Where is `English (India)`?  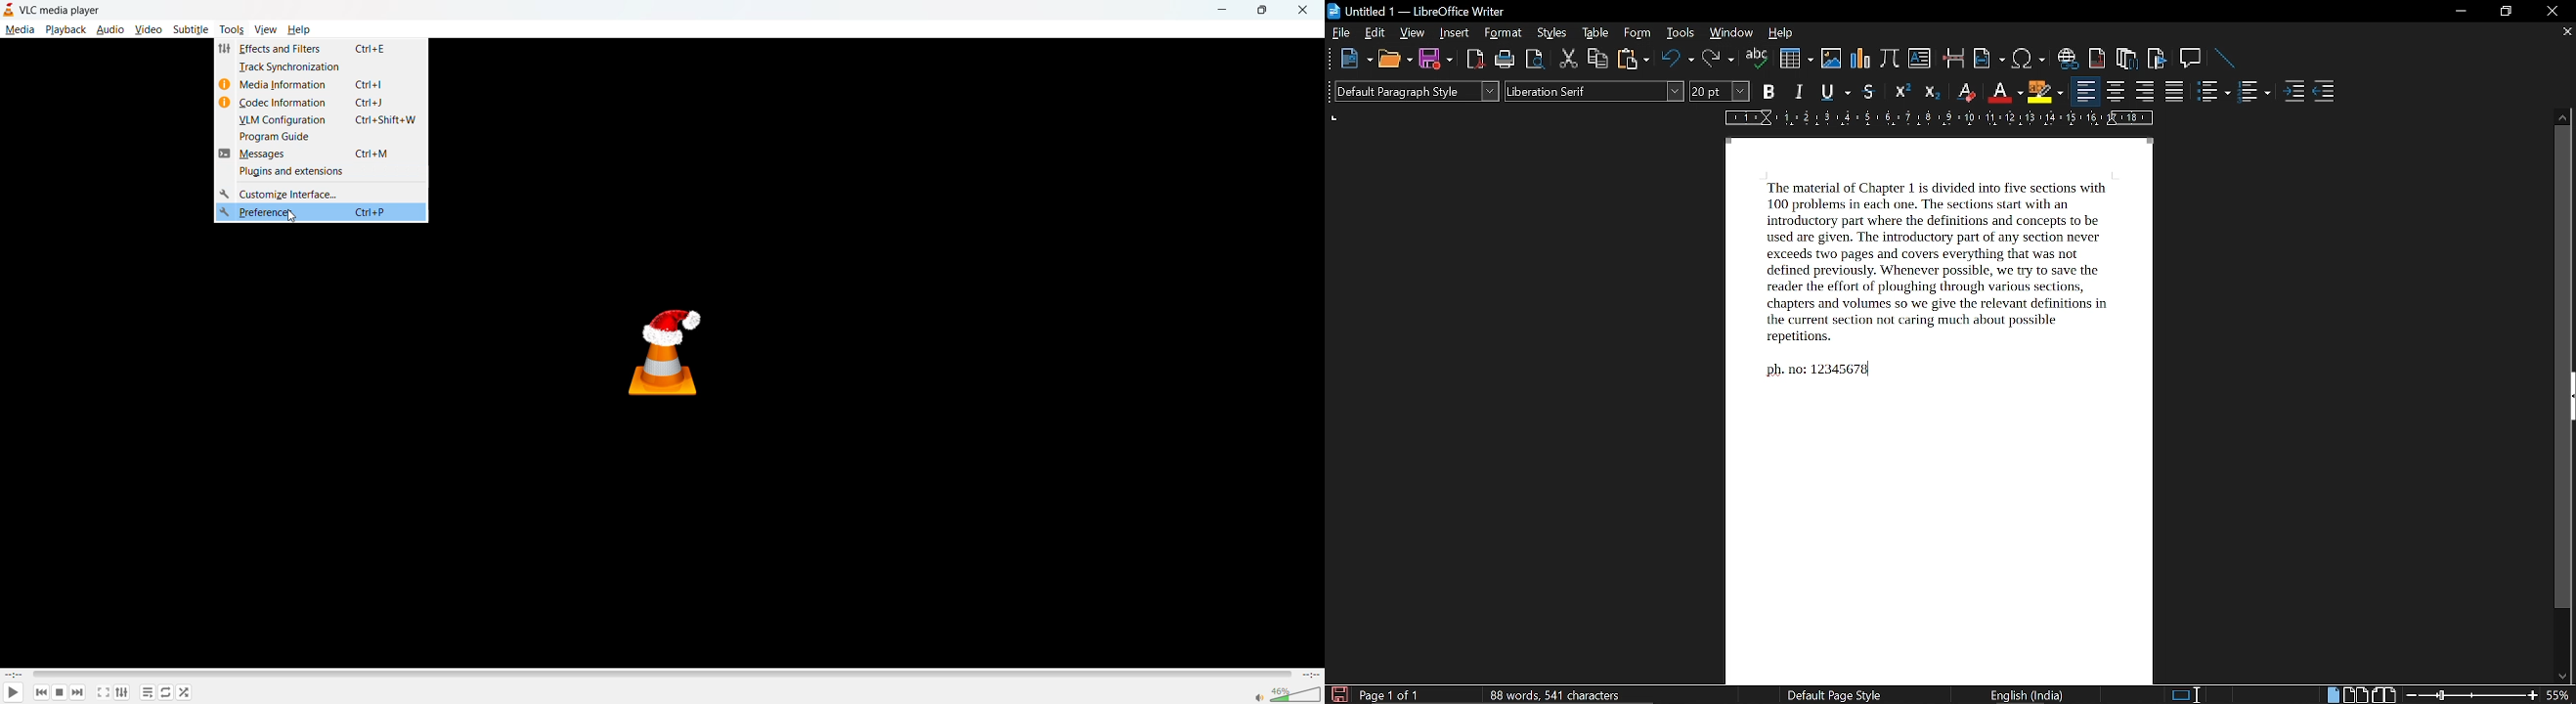 English (India) is located at coordinates (2030, 696).